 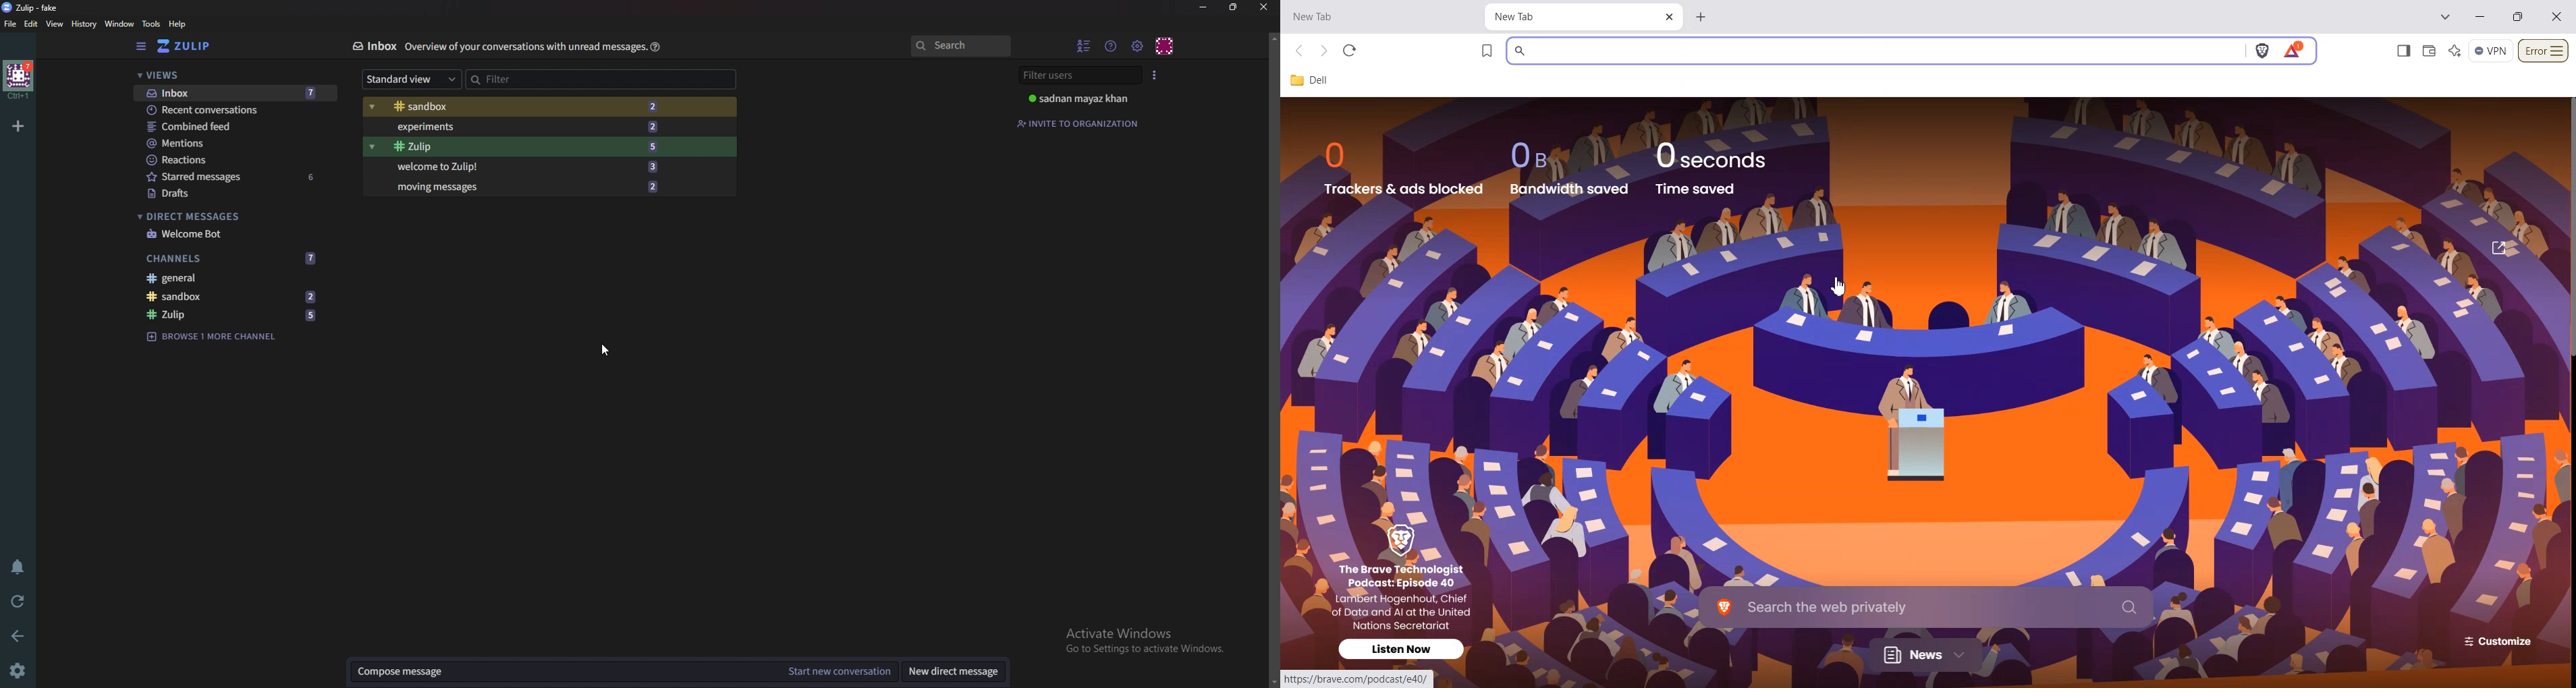 I want to click on Moving messages, so click(x=526, y=186).